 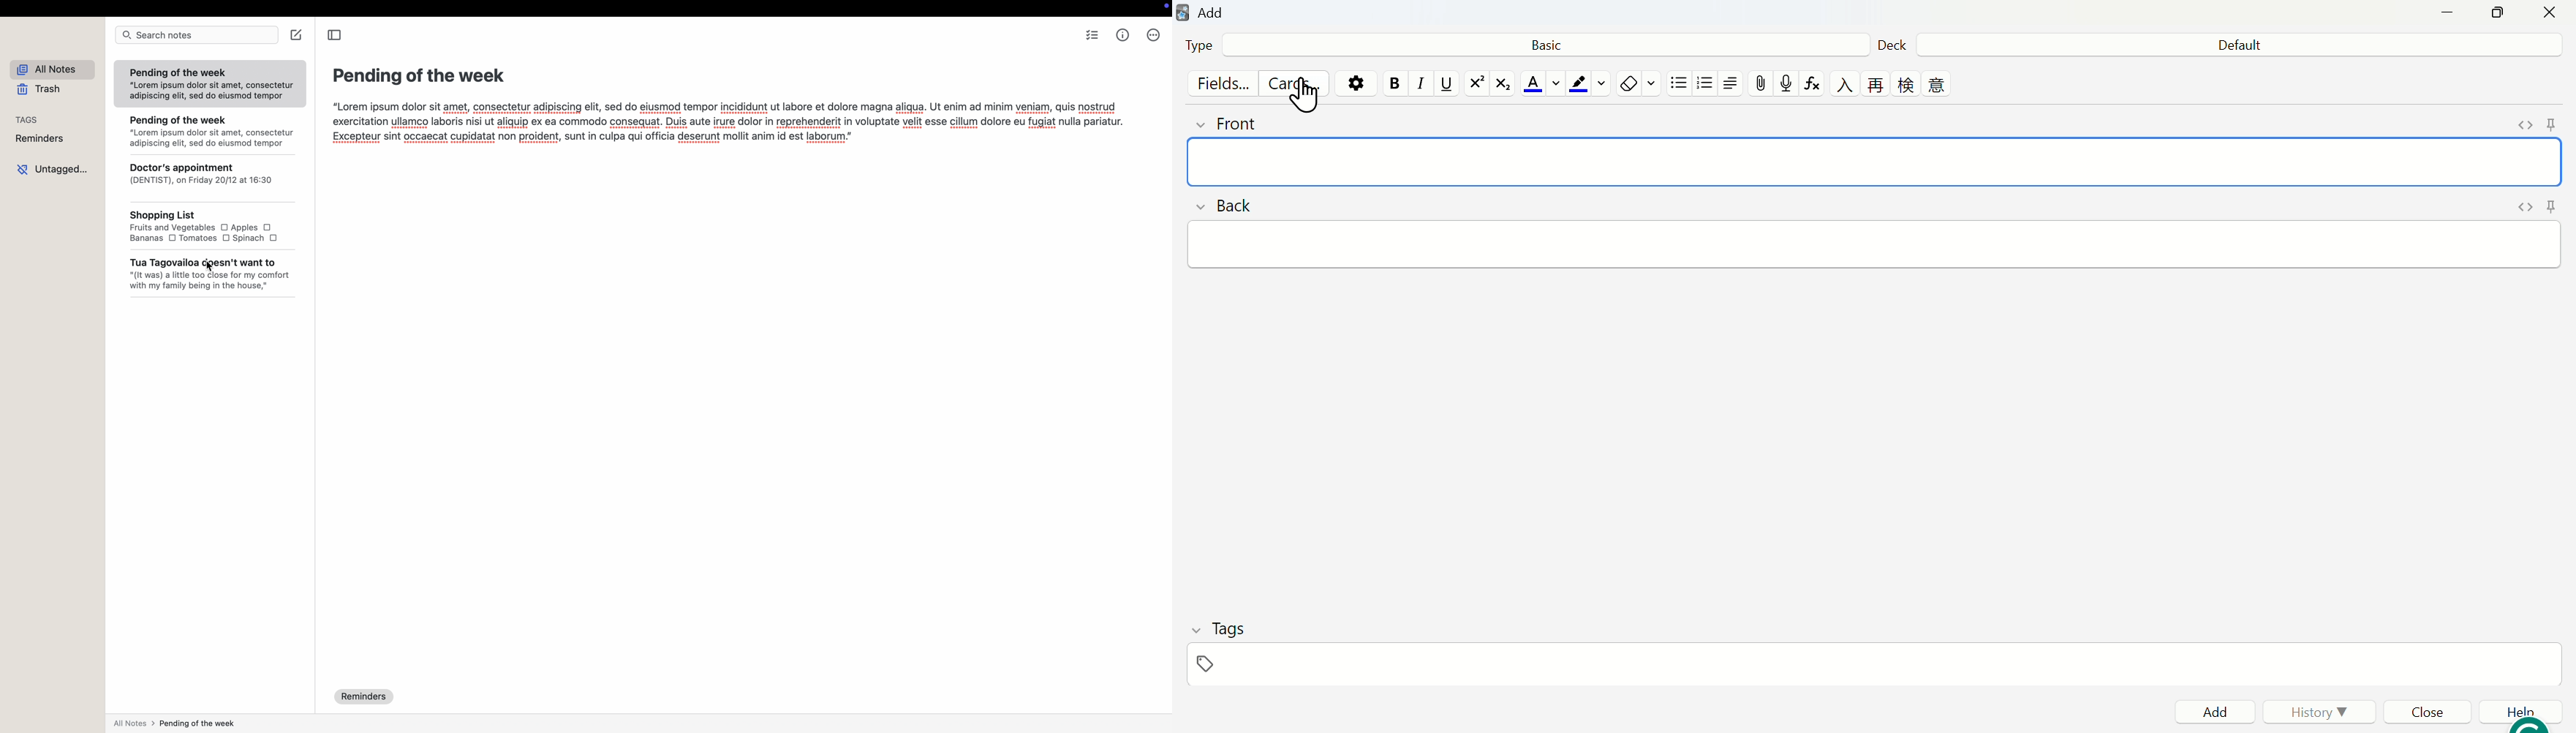 I want to click on Italic text, so click(x=1420, y=84).